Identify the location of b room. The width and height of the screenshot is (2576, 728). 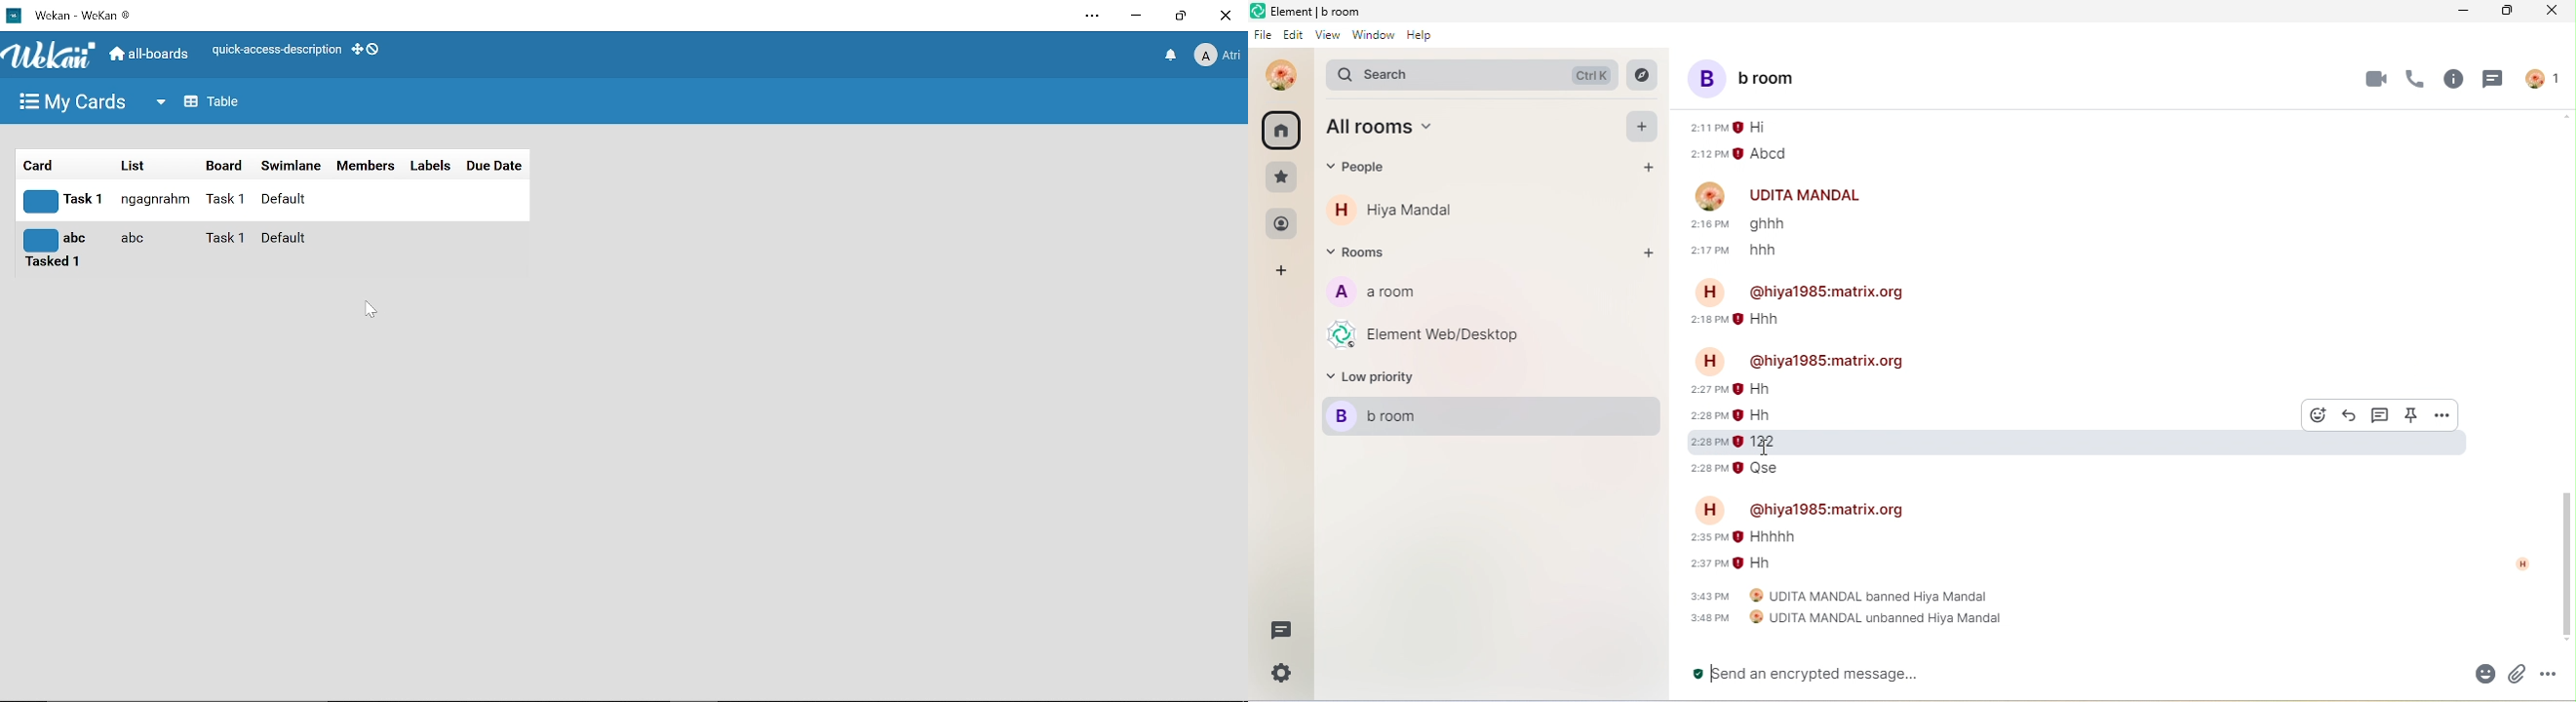
(1752, 78).